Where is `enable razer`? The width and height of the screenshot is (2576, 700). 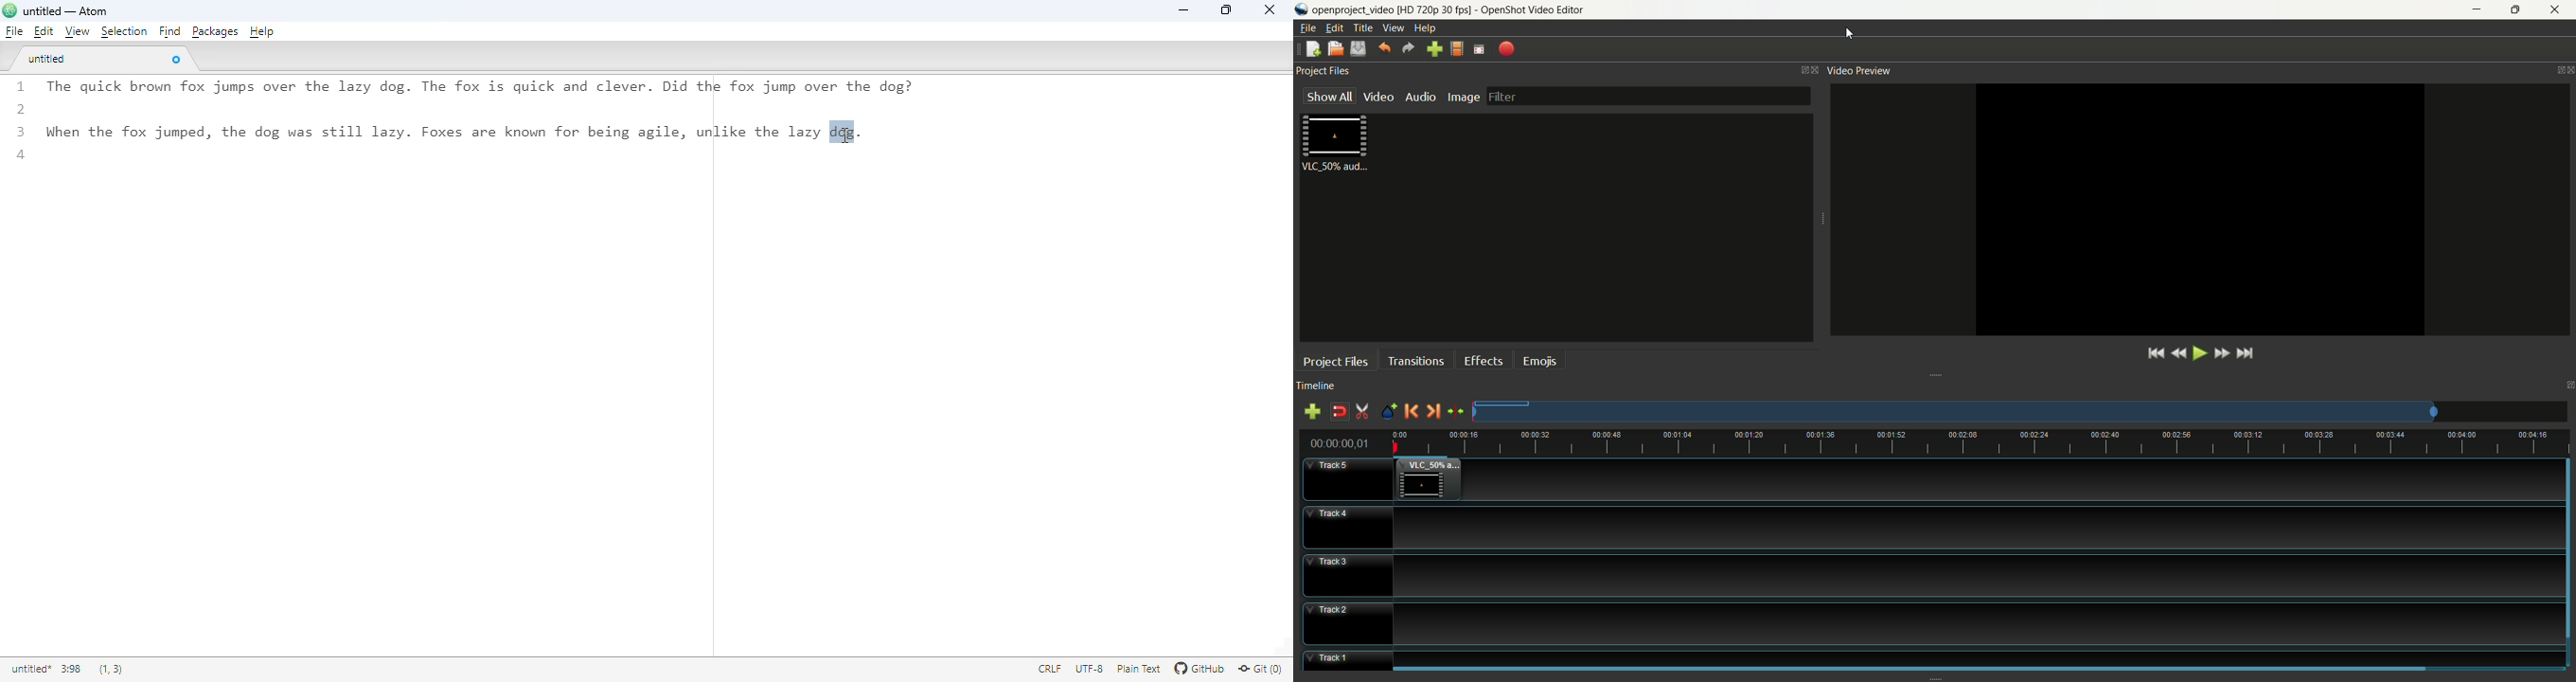
enable razer is located at coordinates (1362, 411).